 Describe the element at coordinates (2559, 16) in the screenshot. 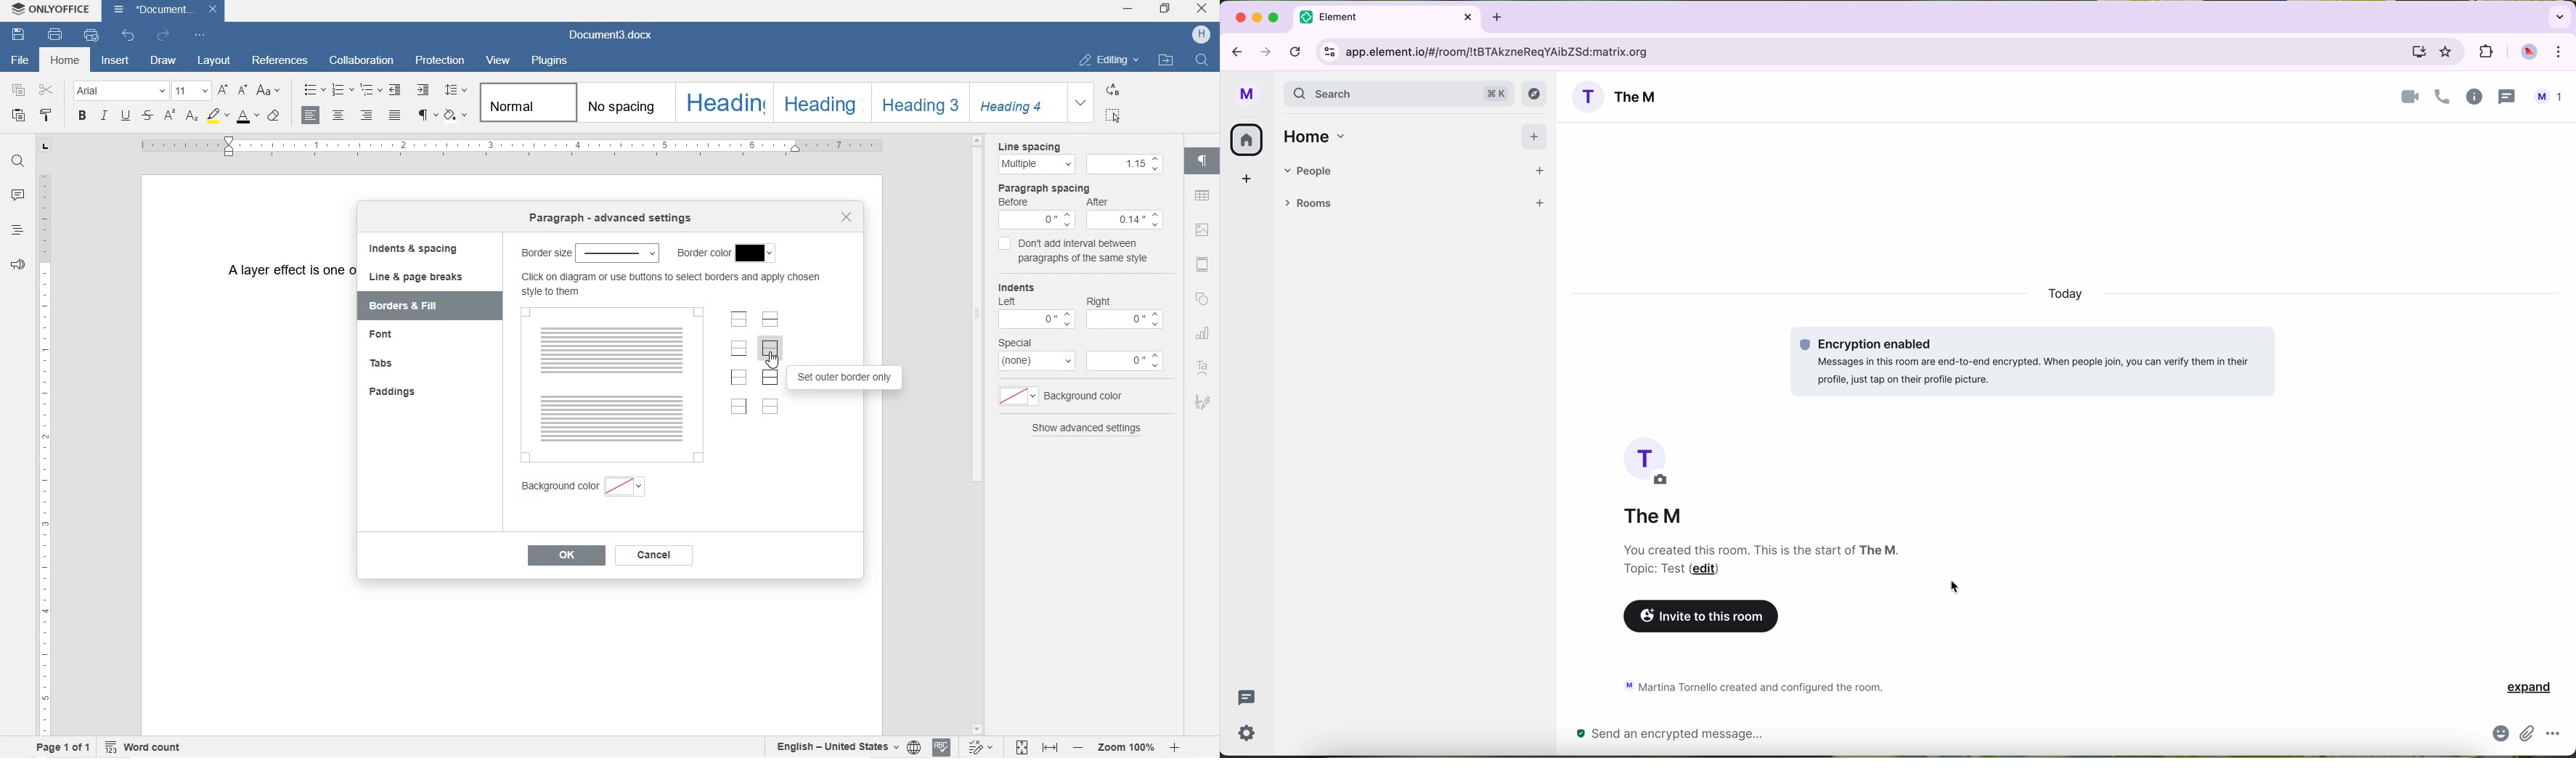

I see `search tabs` at that location.